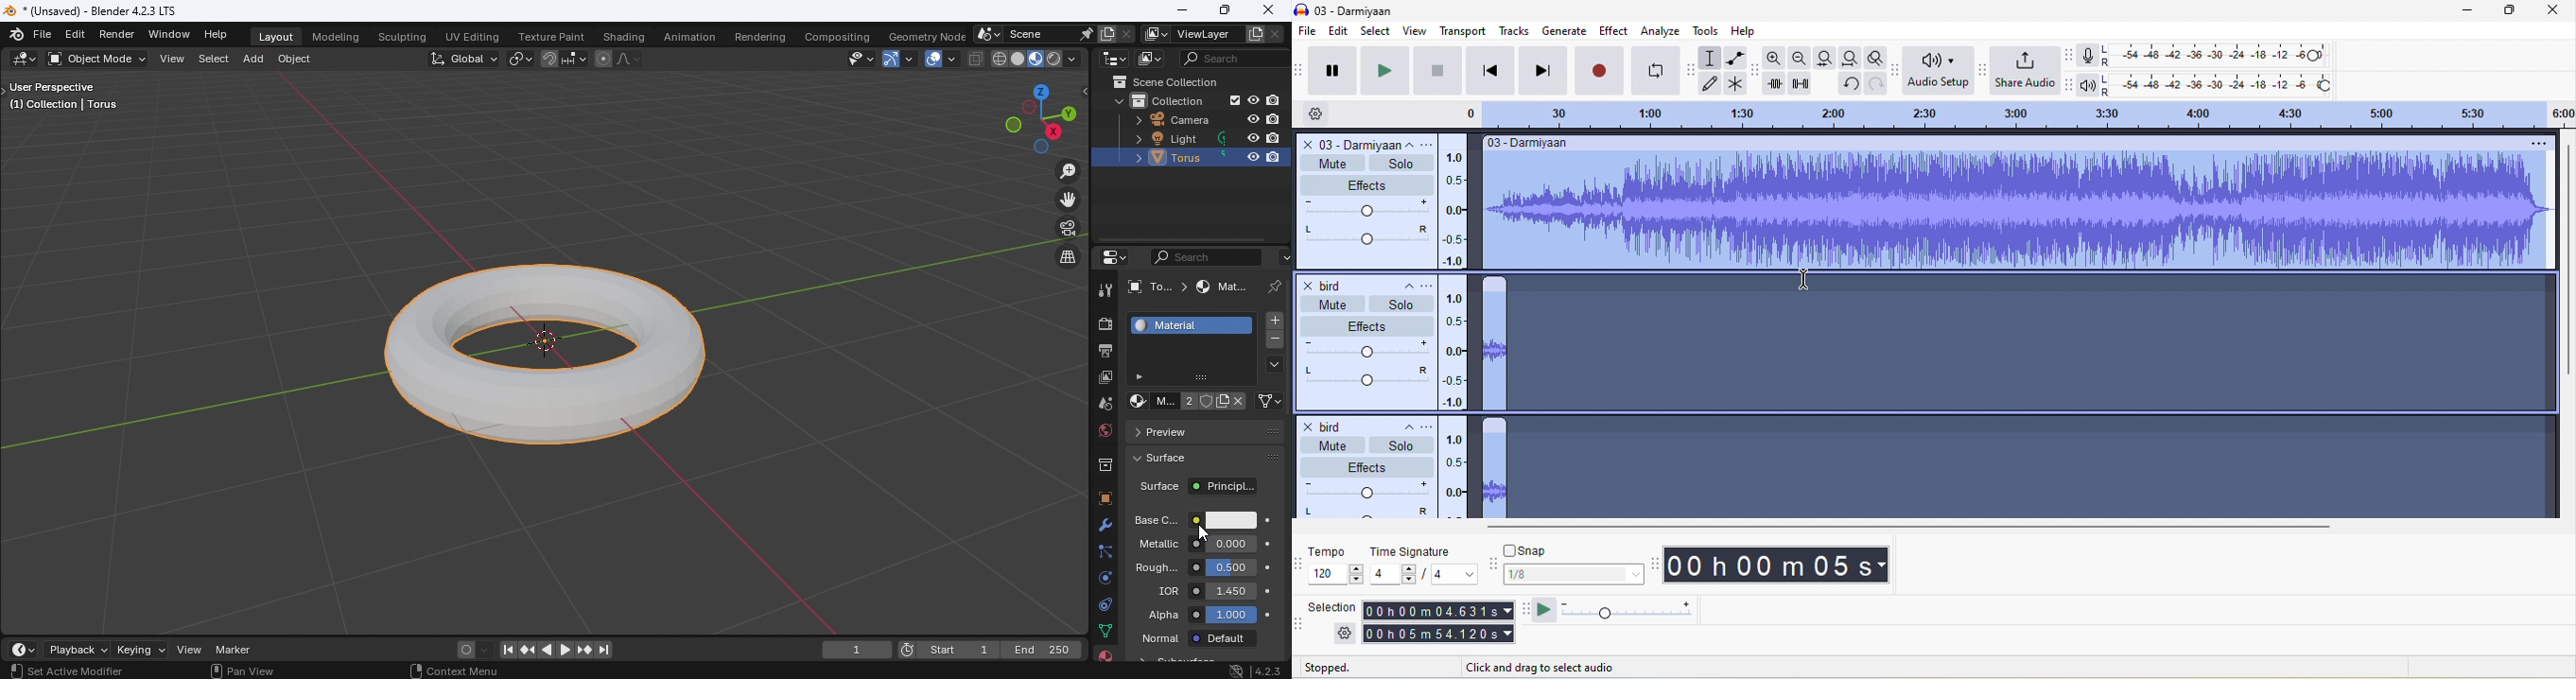 The height and width of the screenshot is (700, 2576). I want to click on Texture paint, so click(552, 35).